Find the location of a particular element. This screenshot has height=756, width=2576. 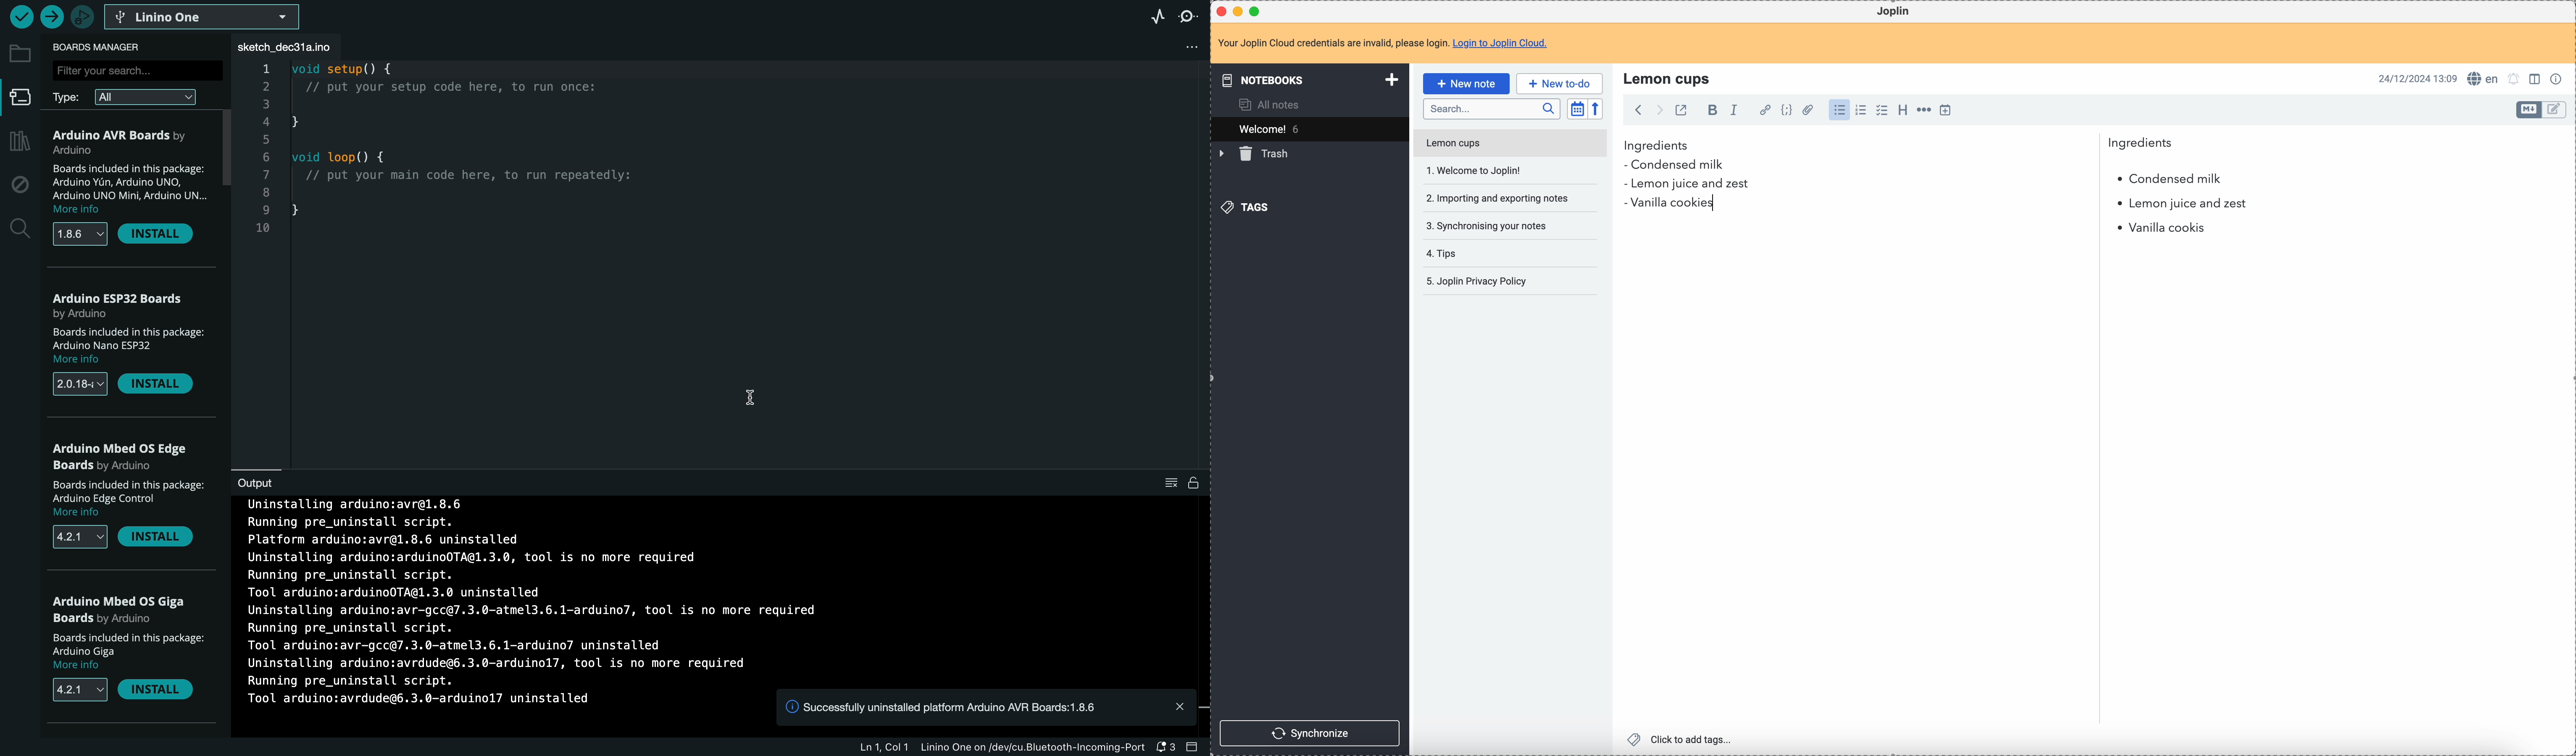

notification is located at coordinates (1169, 747).